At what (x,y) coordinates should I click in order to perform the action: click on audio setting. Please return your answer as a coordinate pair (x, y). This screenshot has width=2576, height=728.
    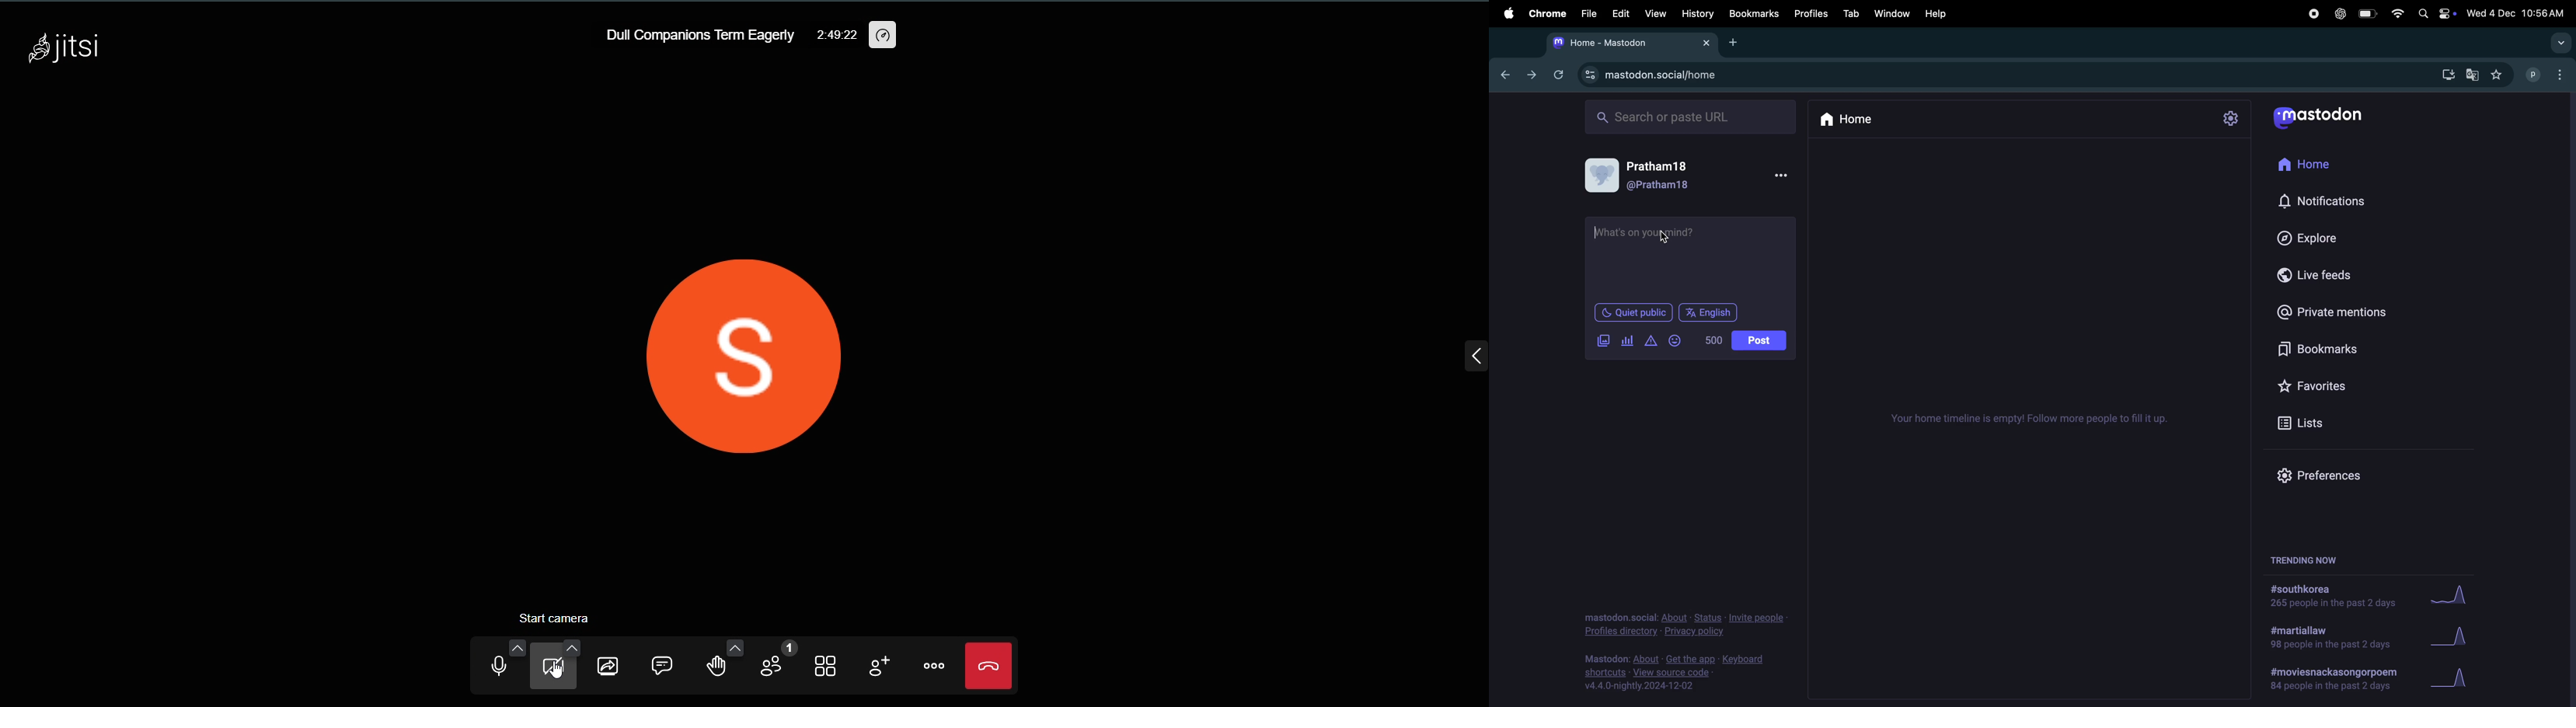
    Looking at the image, I should click on (510, 646).